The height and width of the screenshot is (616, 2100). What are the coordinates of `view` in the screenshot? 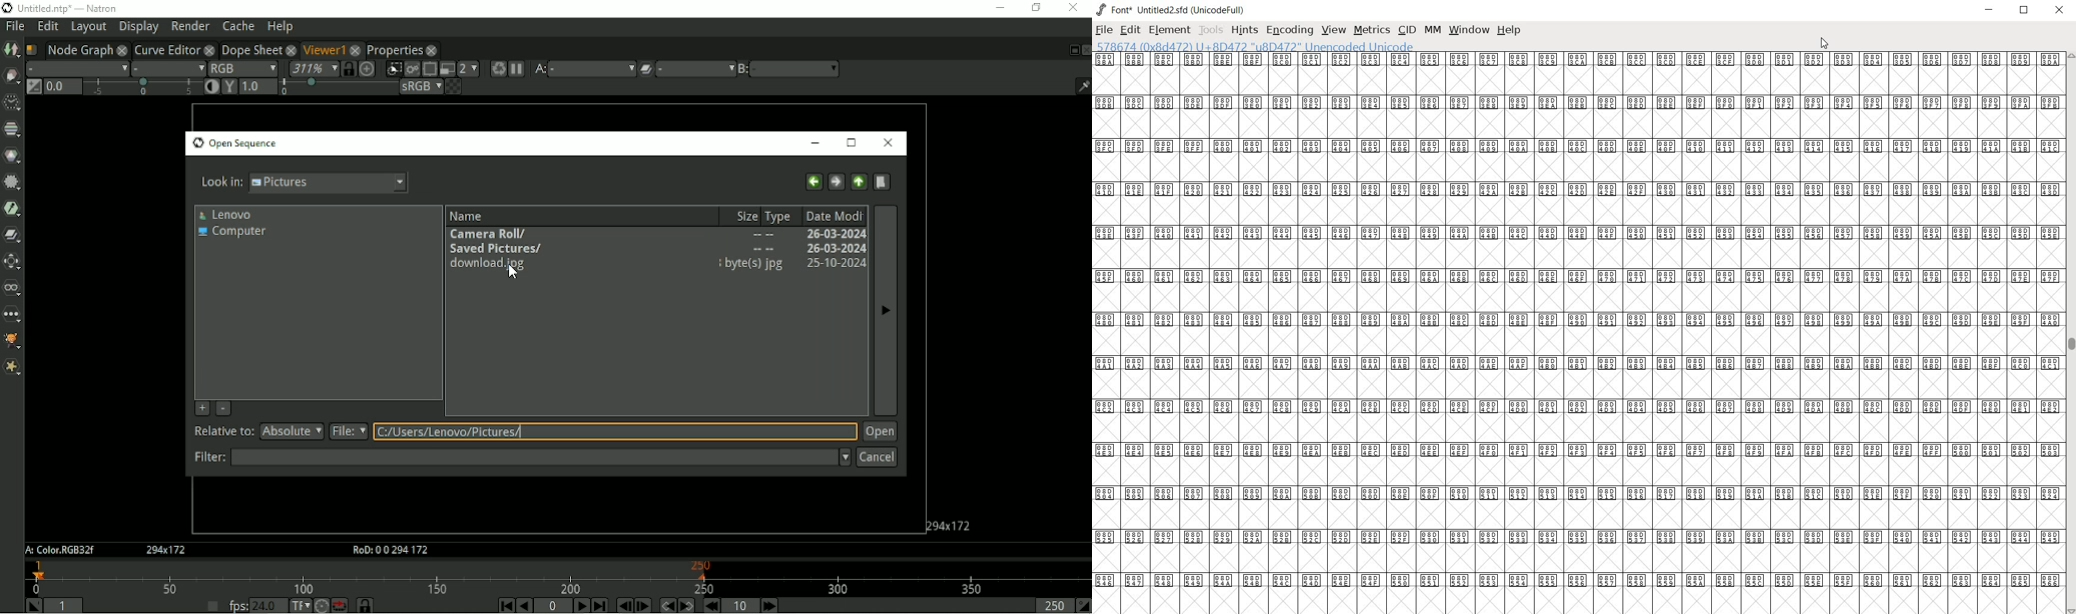 It's located at (1334, 30).